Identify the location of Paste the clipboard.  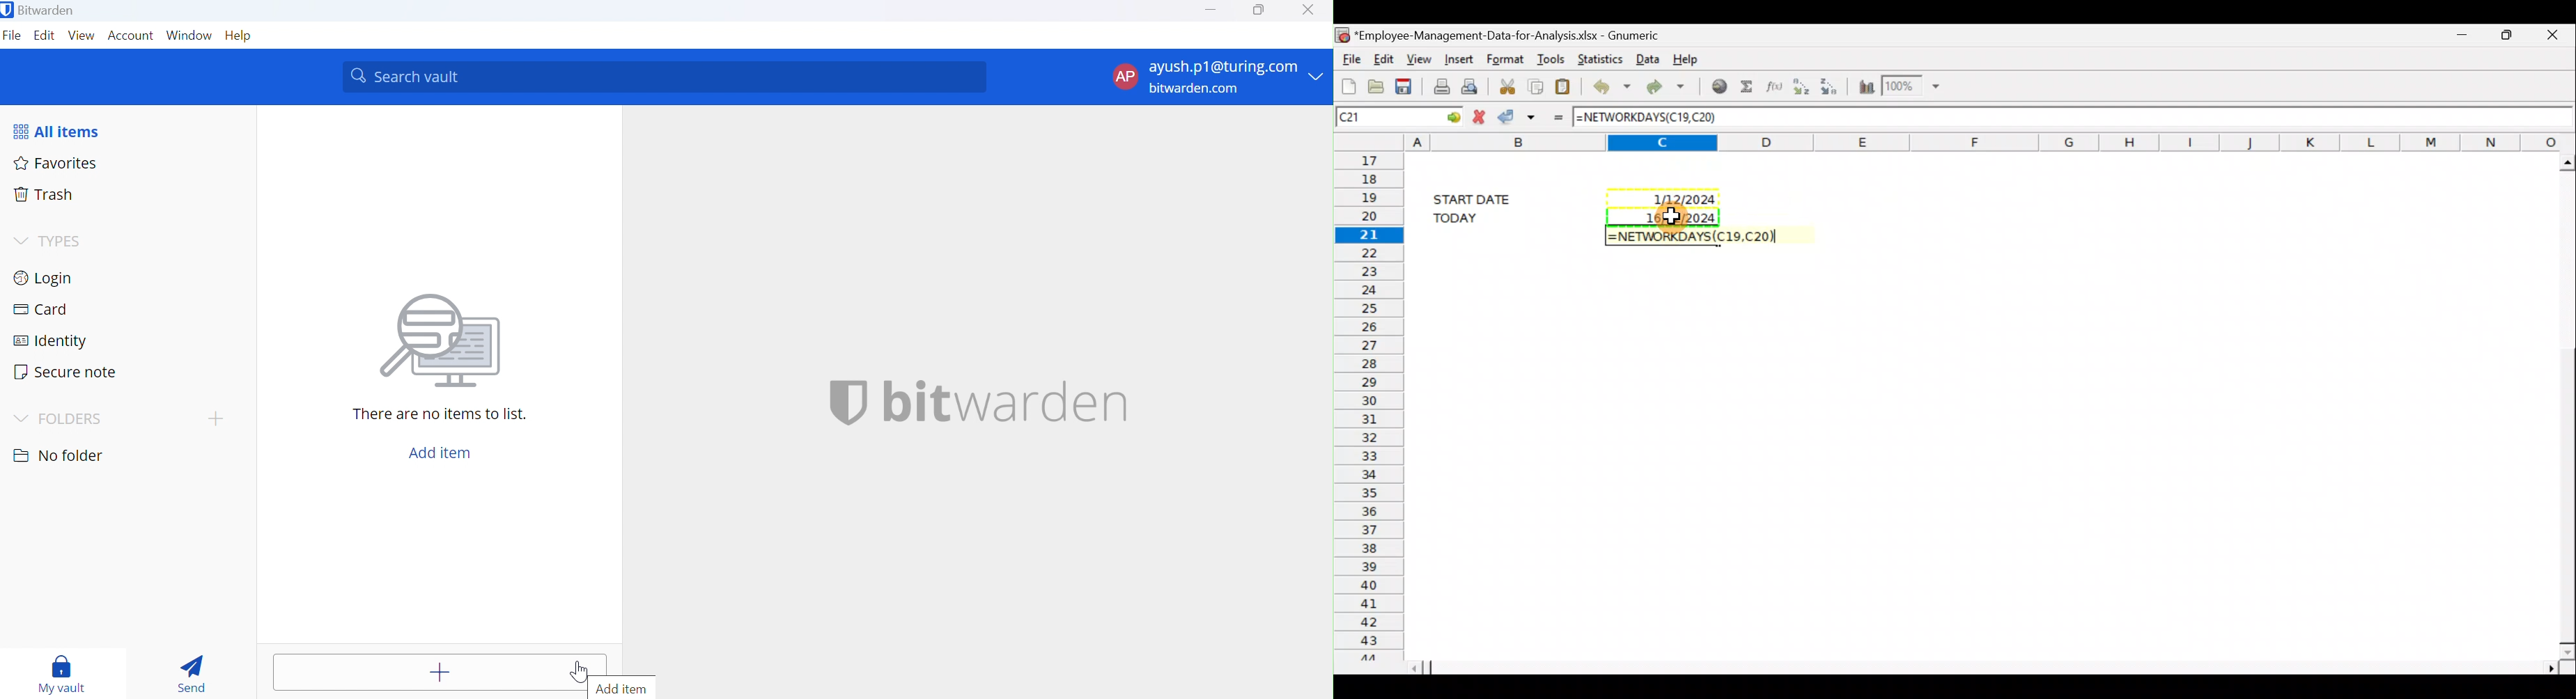
(1566, 84).